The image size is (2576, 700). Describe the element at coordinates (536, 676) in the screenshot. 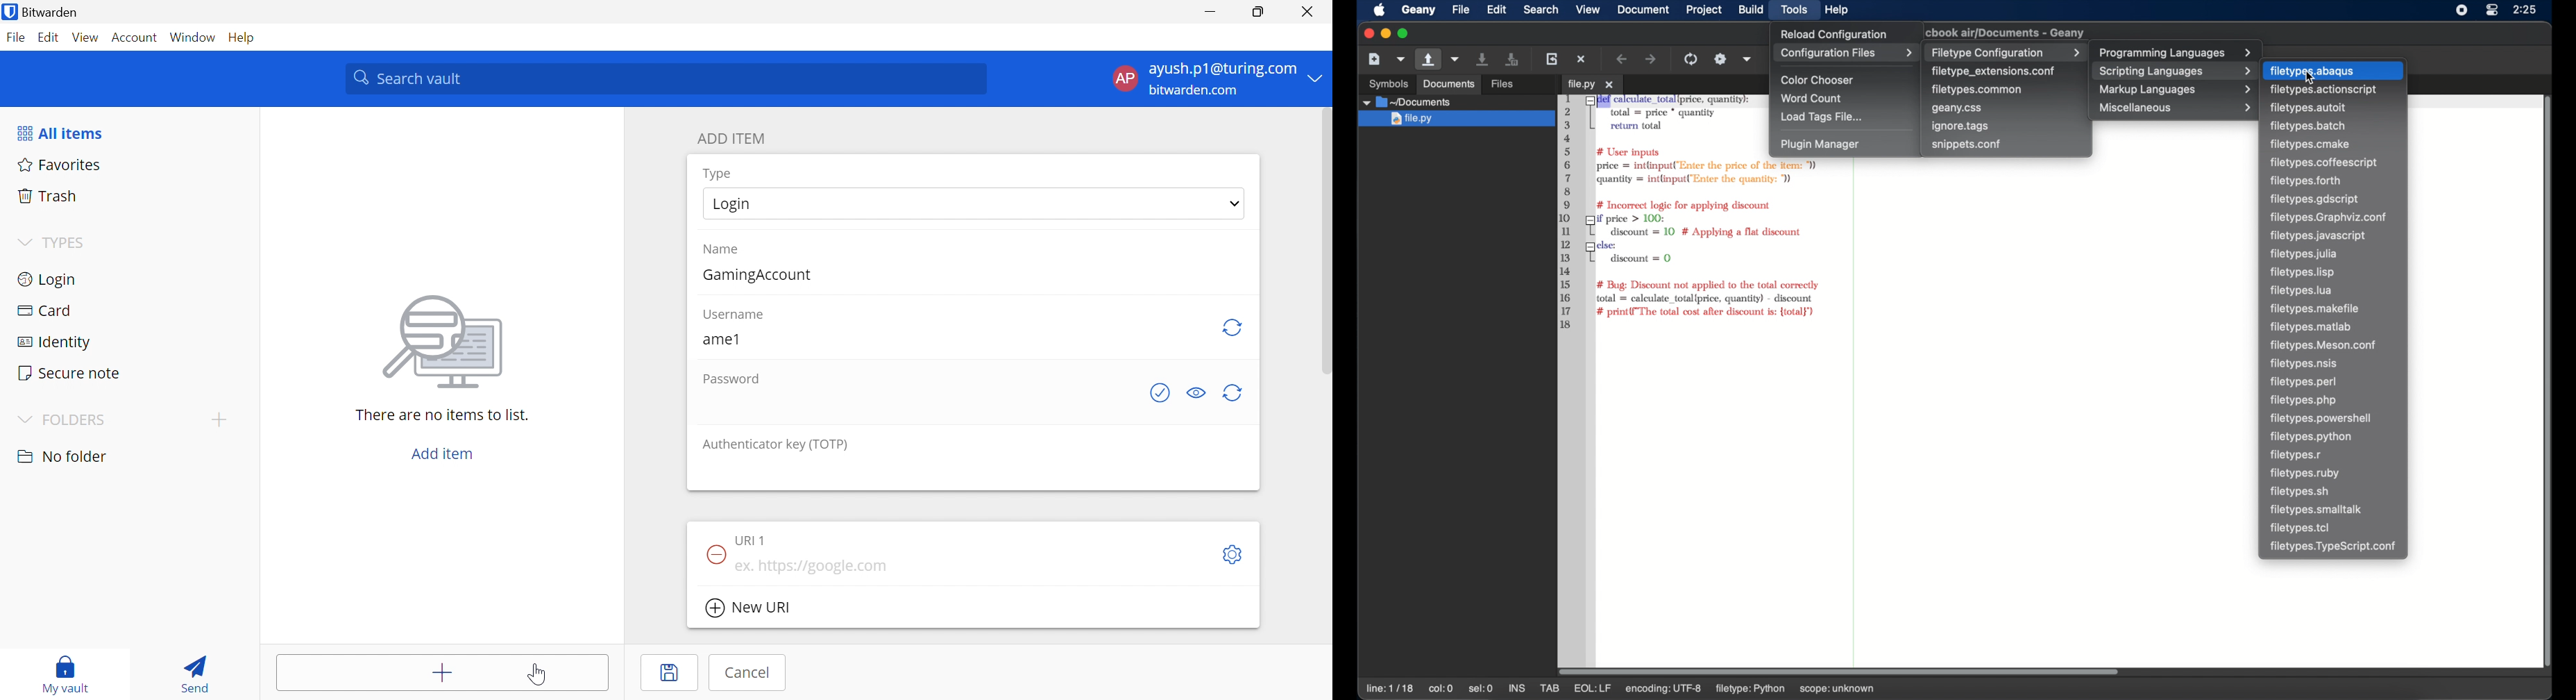

I see `Cursor` at that location.